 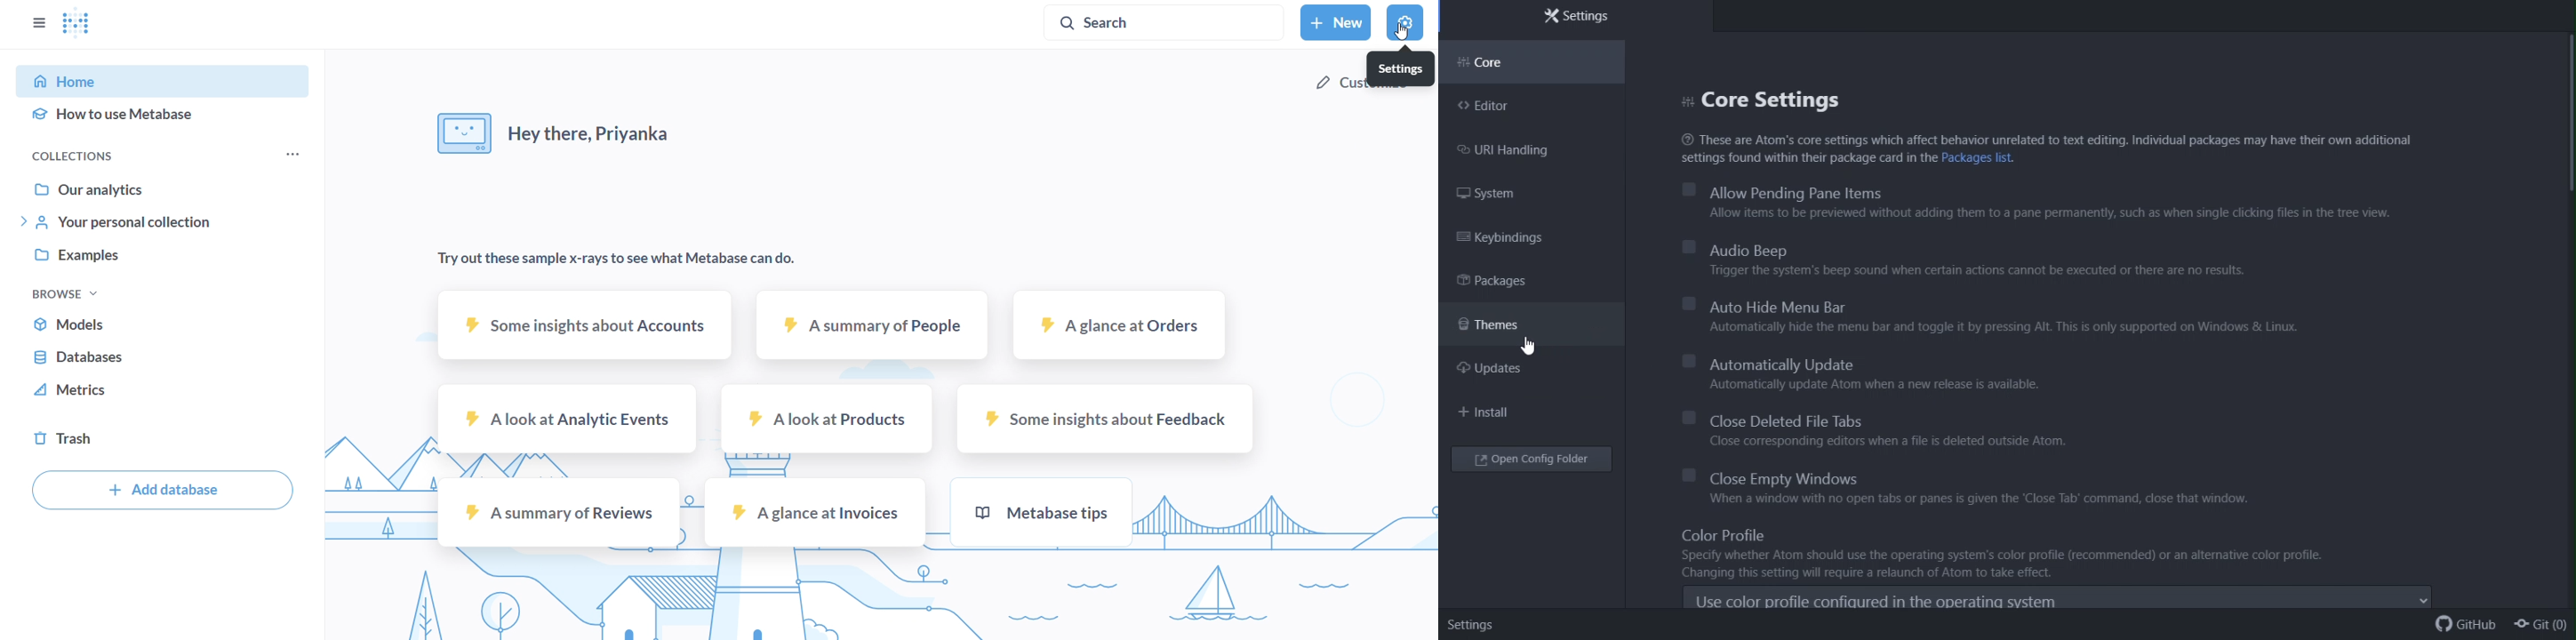 What do you see at coordinates (1526, 342) in the screenshot?
I see `cursor` at bounding box center [1526, 342].